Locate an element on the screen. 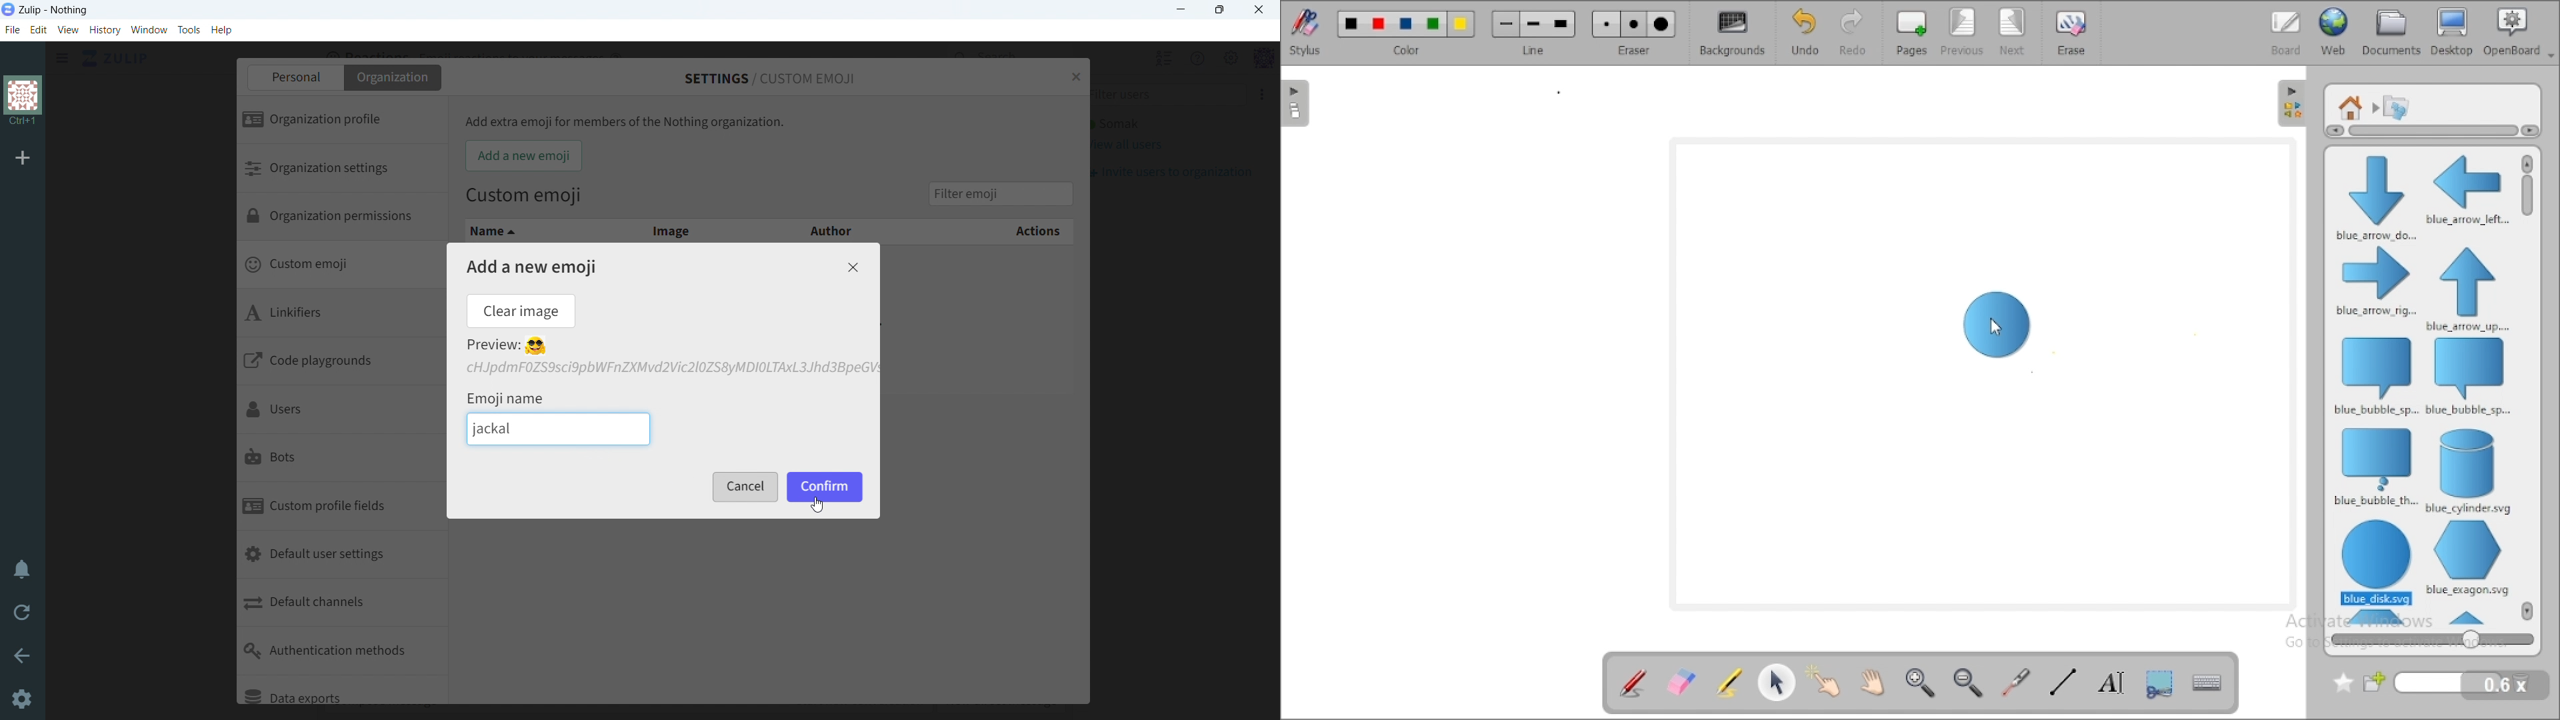 The height and width of the screenshot is (728, 2576). previous is located at coordinates (1963, 33).